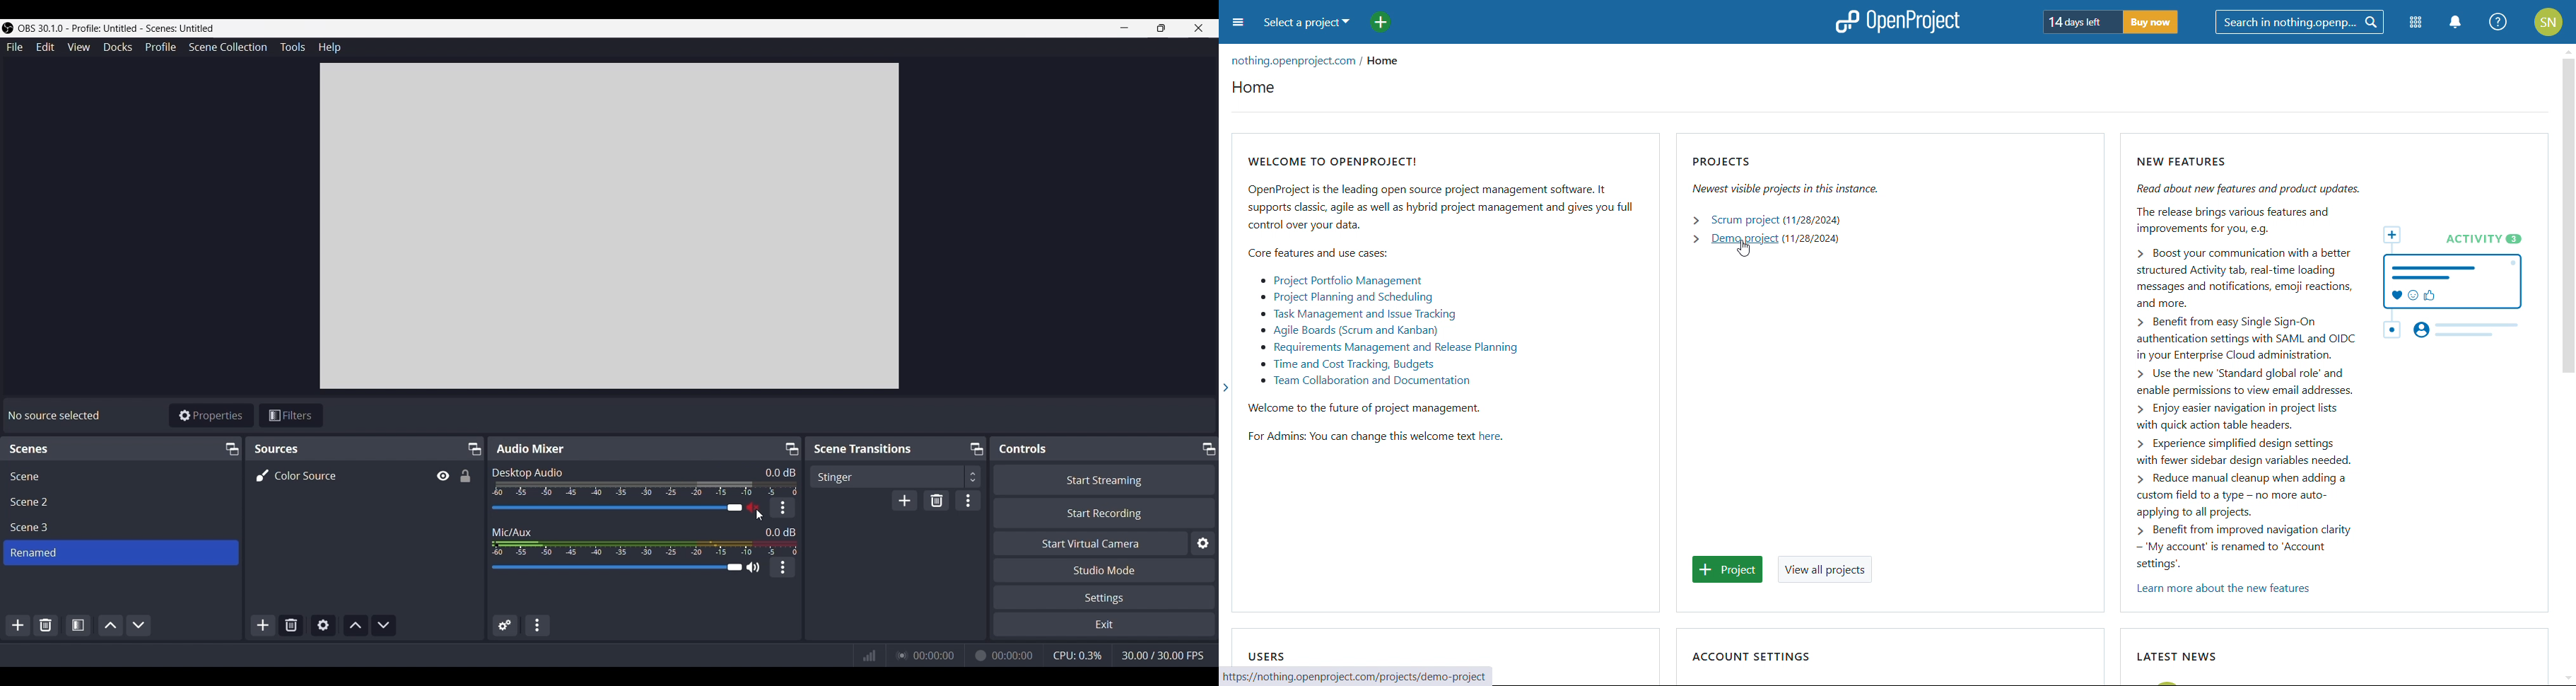  I want to click on Increase/Decrease desktop audio volume, so click(616, 508).